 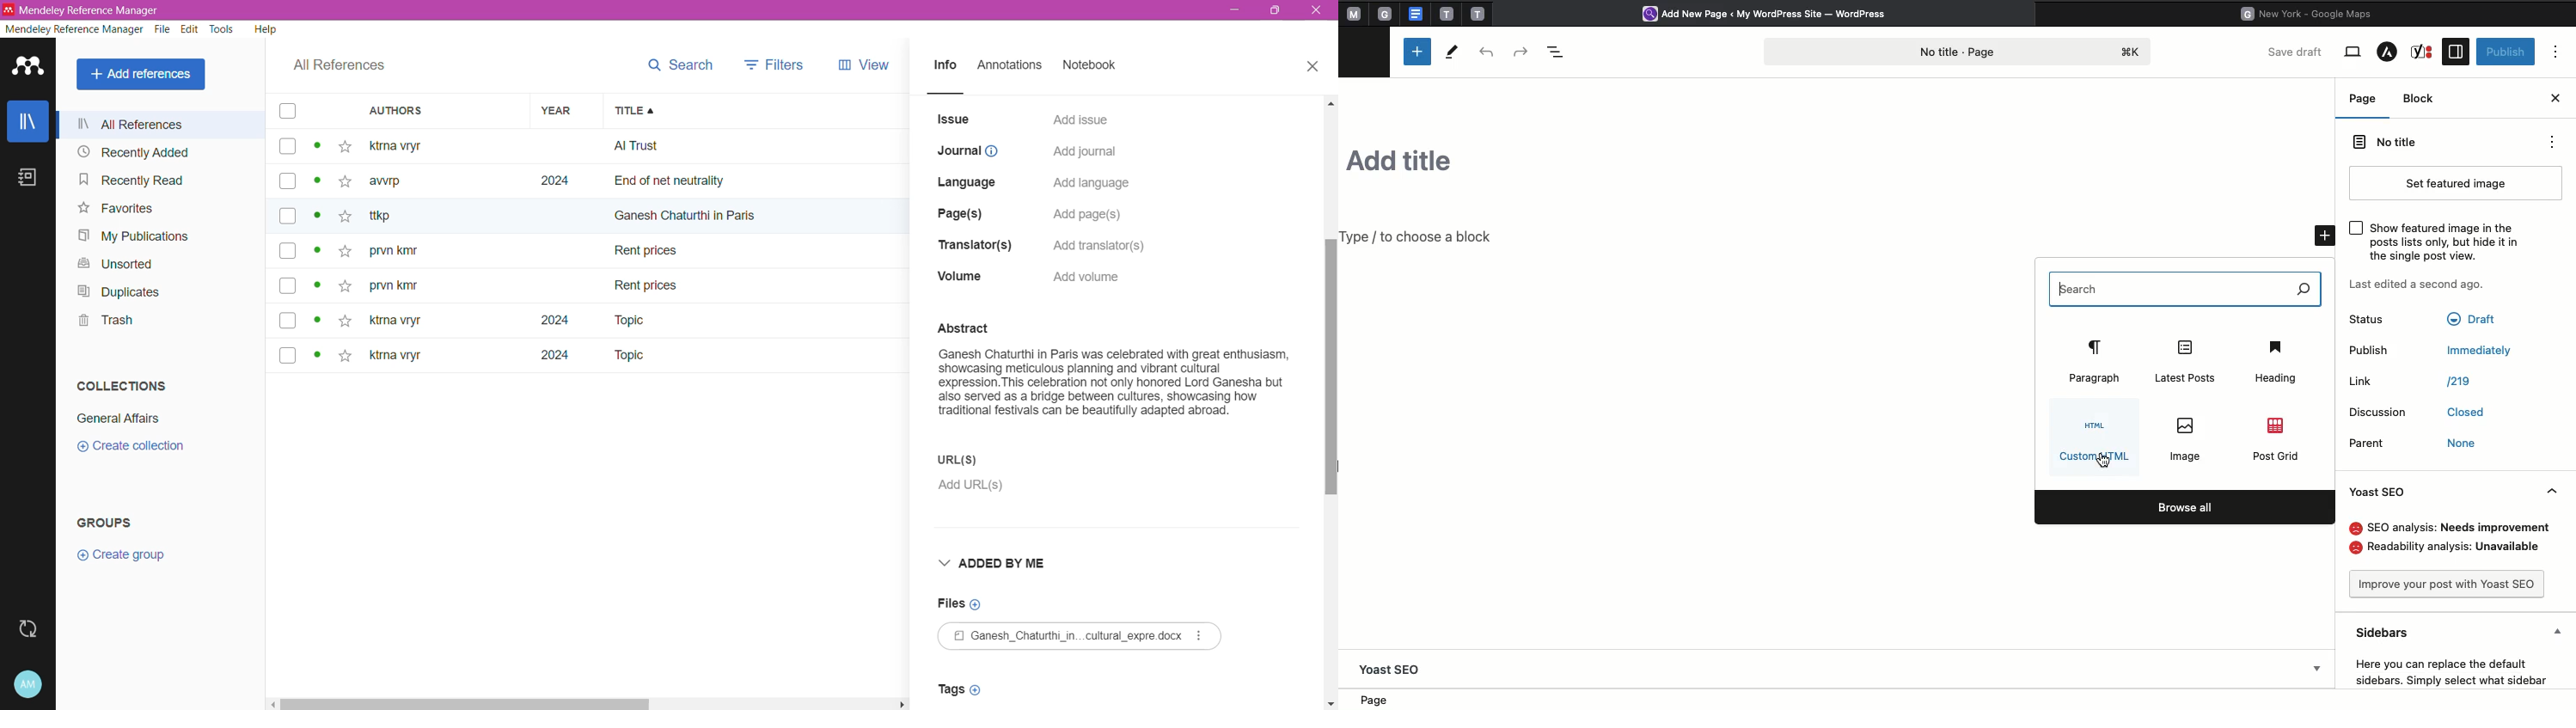 I want to click on Click to select the item, so click(x=287, y=236).